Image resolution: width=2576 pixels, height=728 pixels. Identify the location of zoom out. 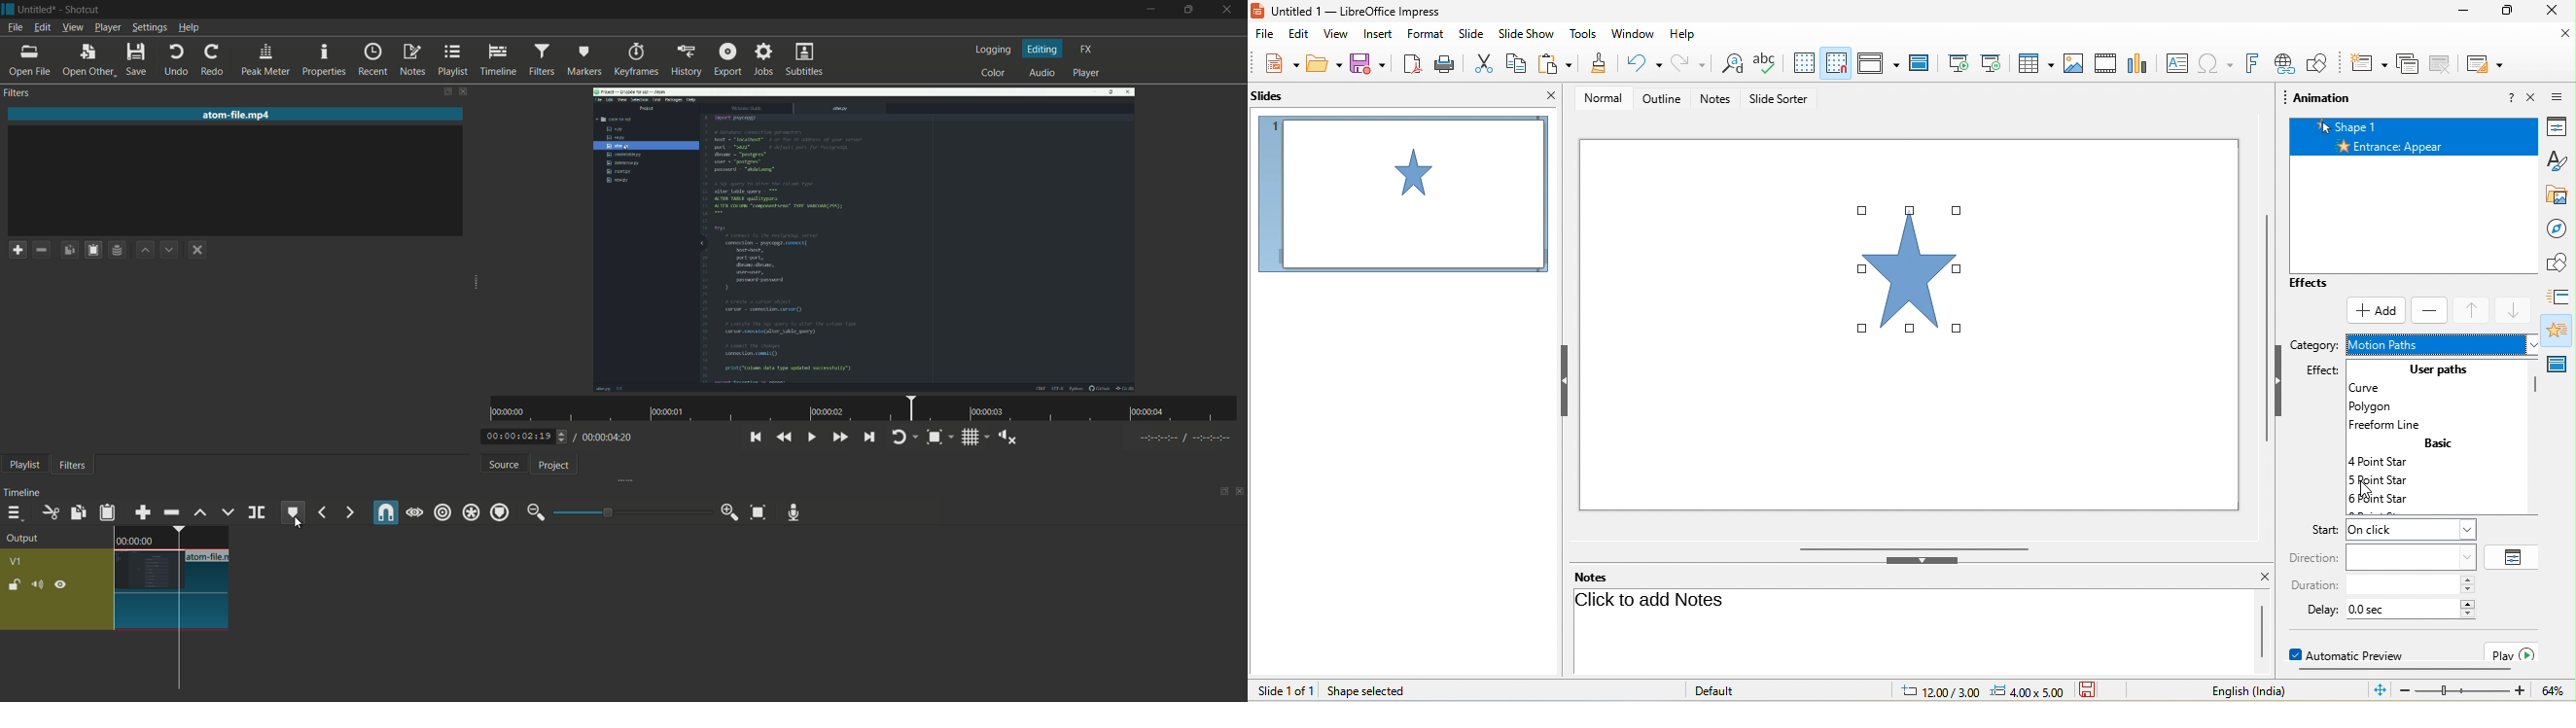
(534, 514).